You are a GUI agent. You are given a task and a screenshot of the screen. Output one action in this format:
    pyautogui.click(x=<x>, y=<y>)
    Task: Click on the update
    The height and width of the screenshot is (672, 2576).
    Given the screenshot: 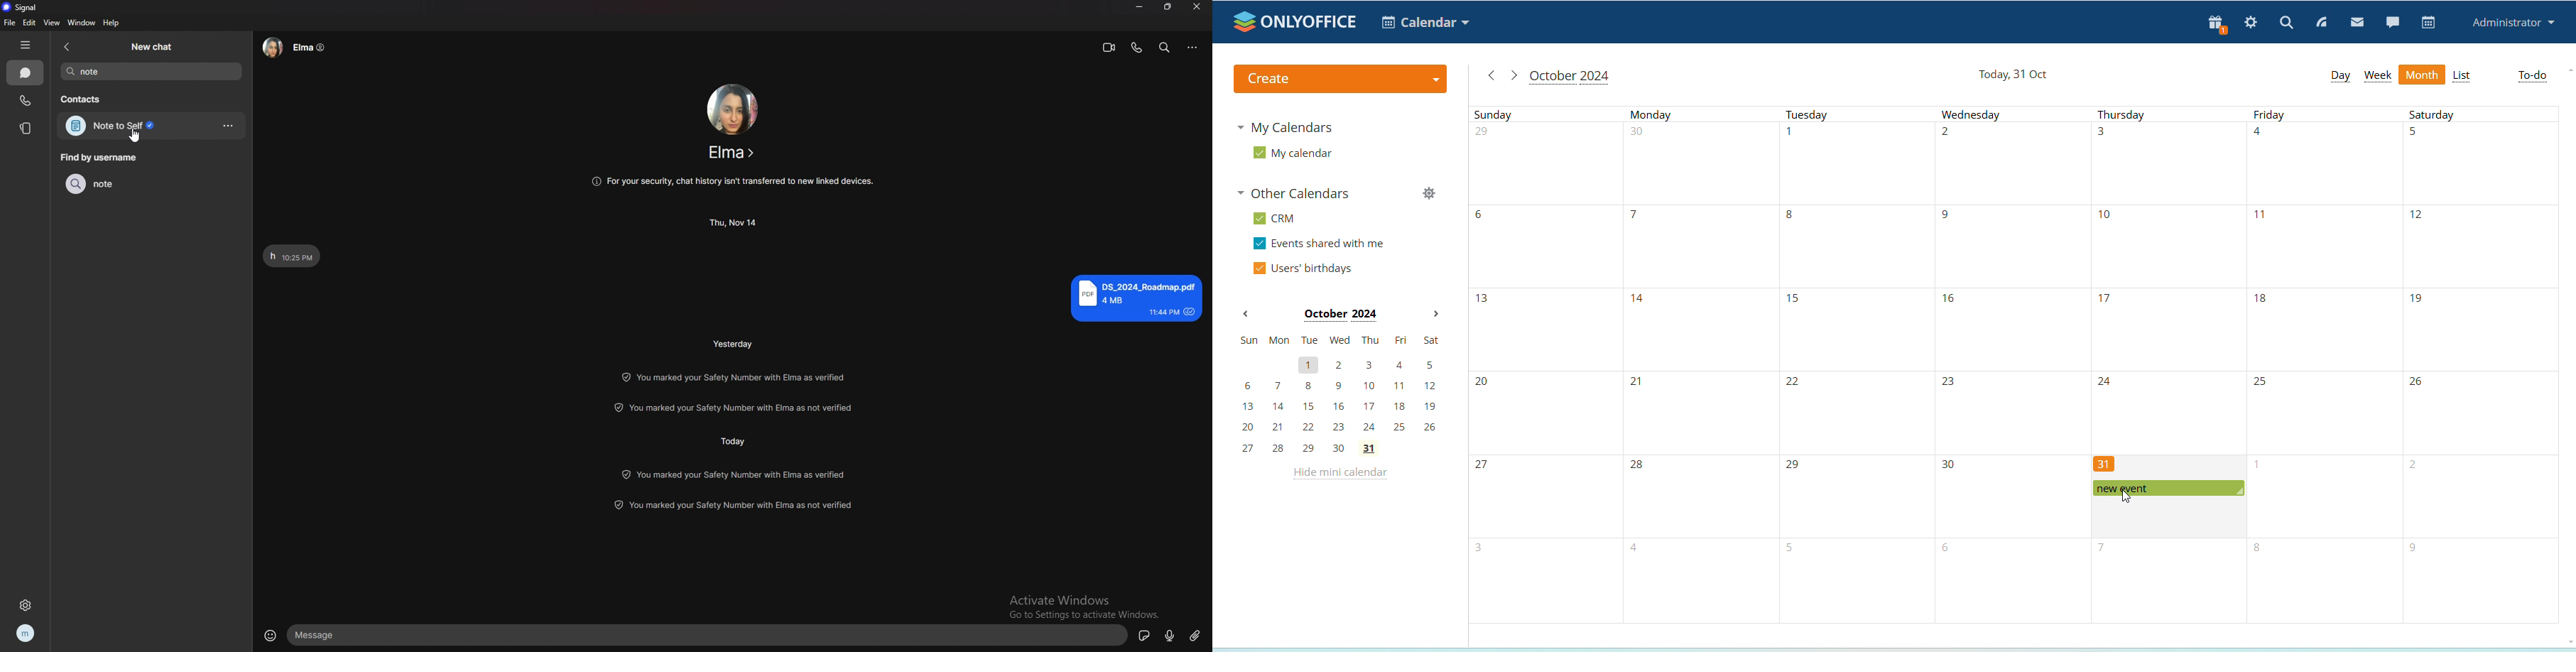 What is the action you would take?
    pyautogui.click(x=734, y=377)
    